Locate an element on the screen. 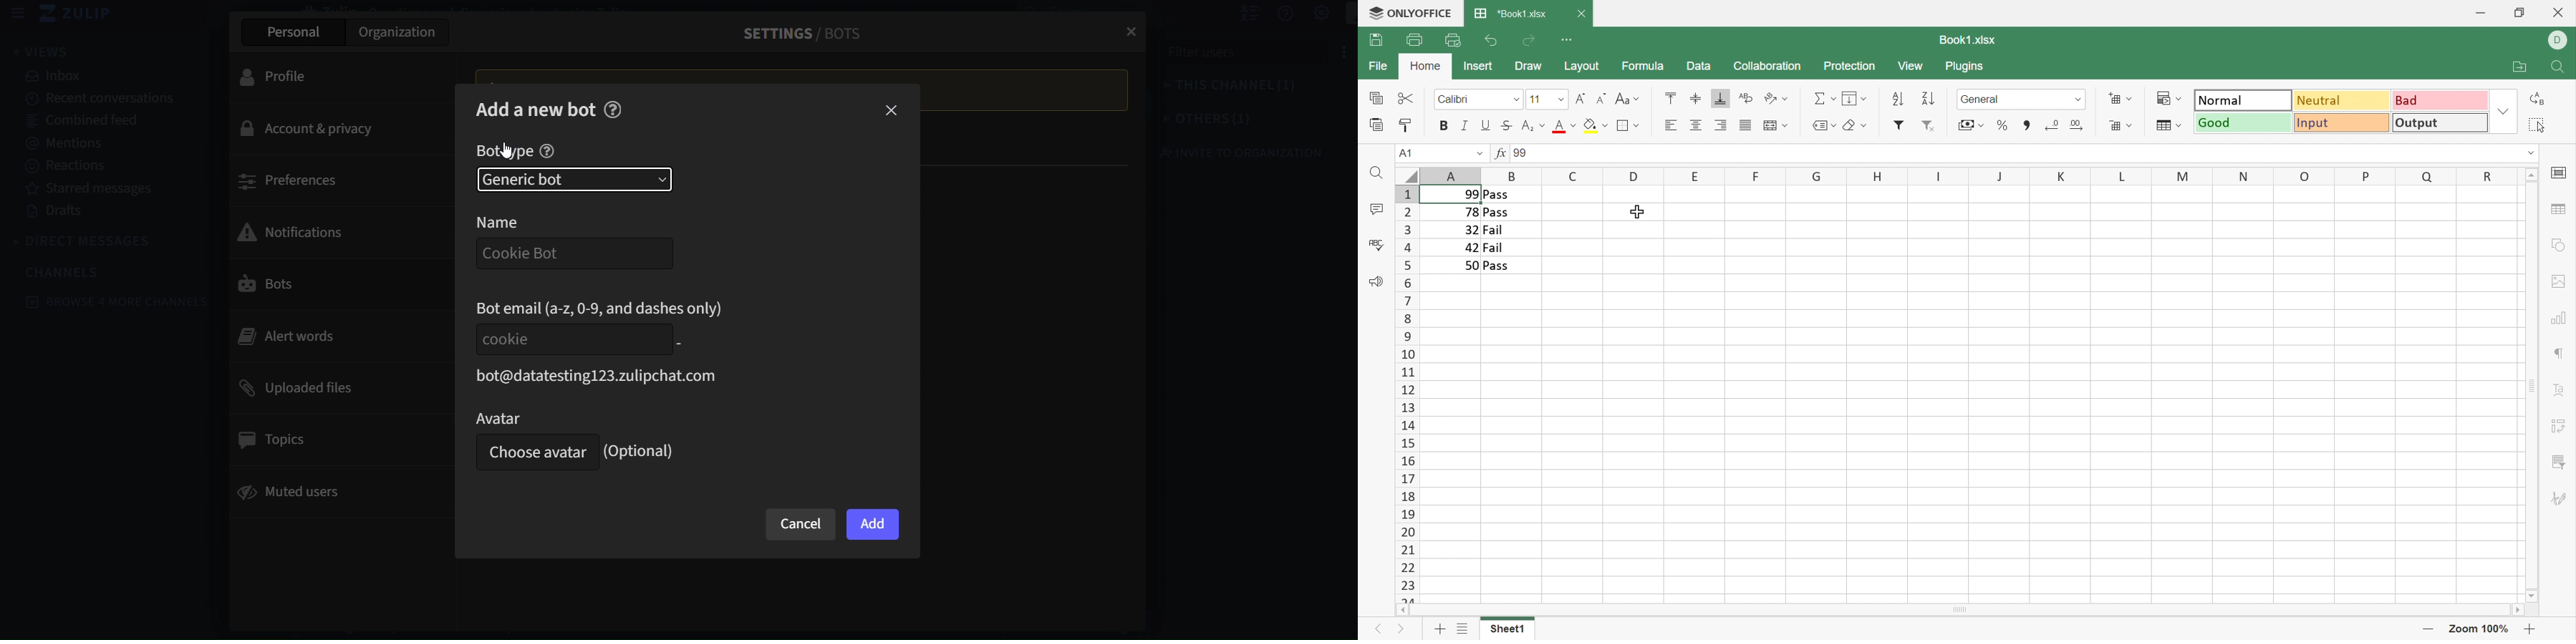  (Optional) is located at coordinates (642, 451).